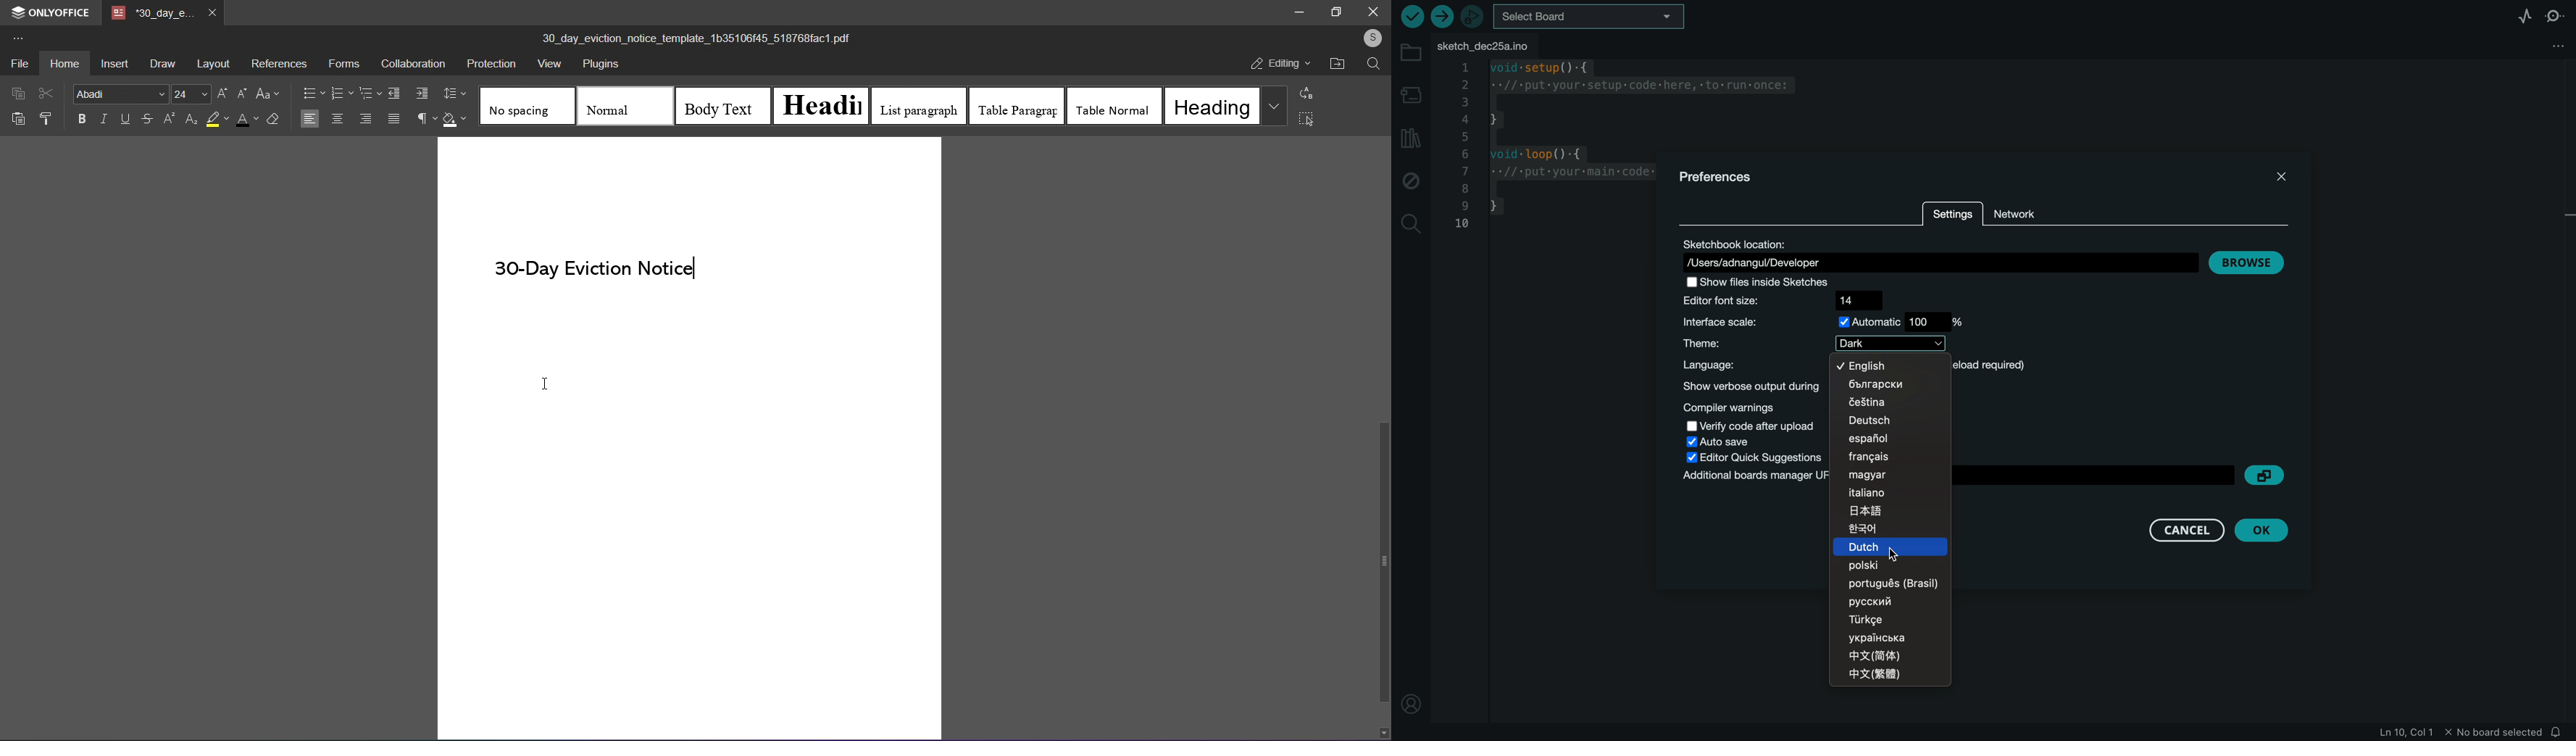 Image resolution: width=2576 pixels, height=756 pixels. I want to click on minimize, so click(1302, 11).